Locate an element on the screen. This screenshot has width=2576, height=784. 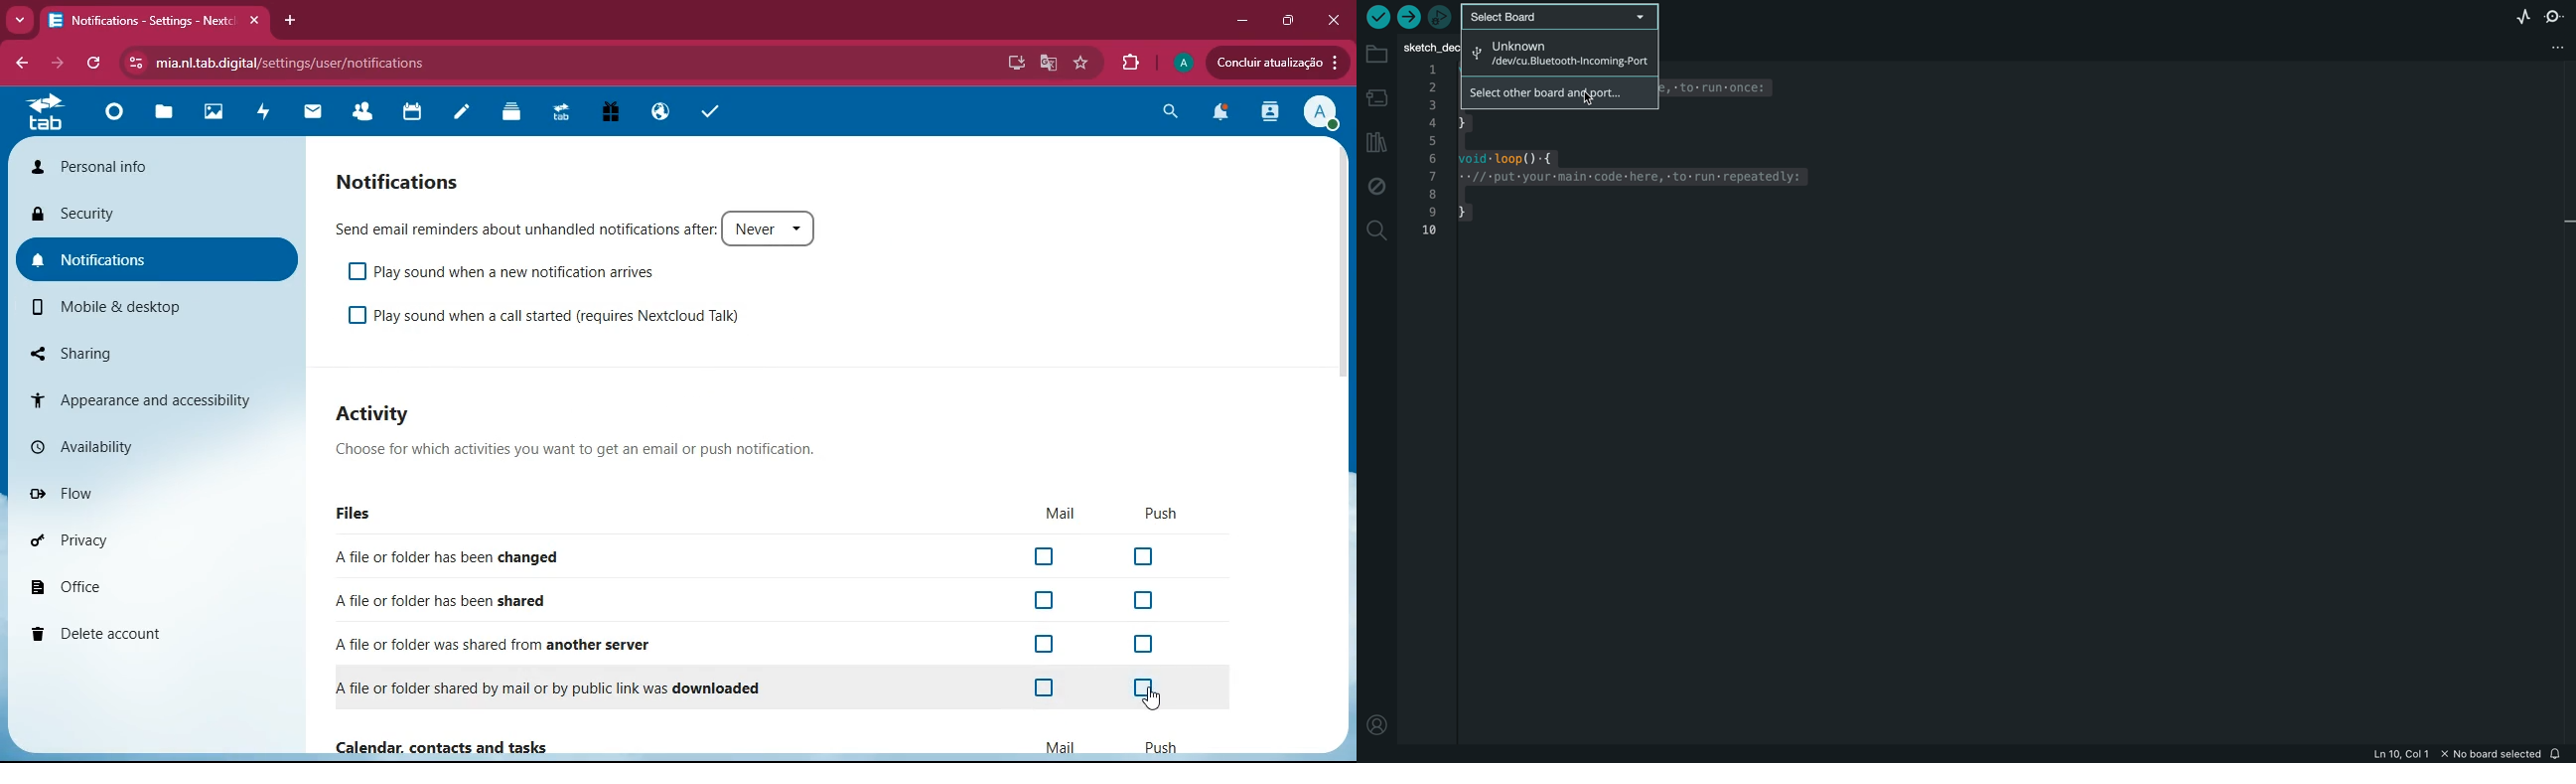
tab is located at coordinates (557, 112).